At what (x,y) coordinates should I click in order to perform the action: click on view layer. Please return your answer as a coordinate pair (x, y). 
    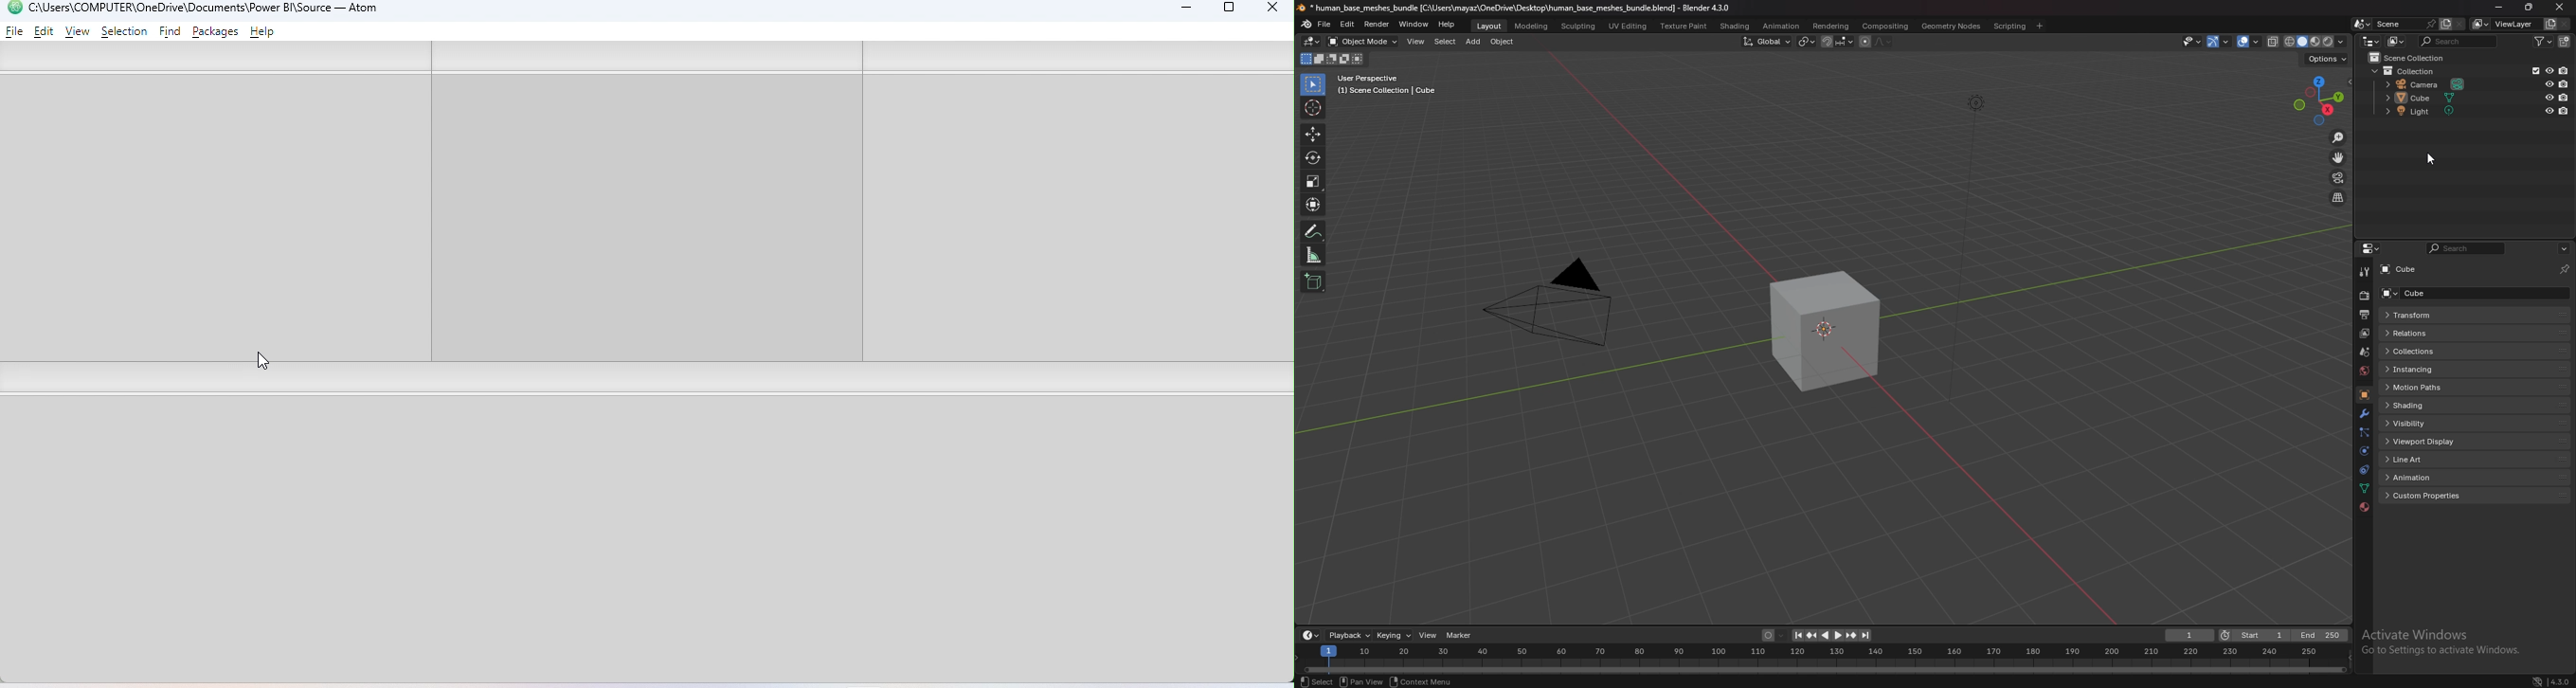
    Looking at the image, I should click on (2503, 24).